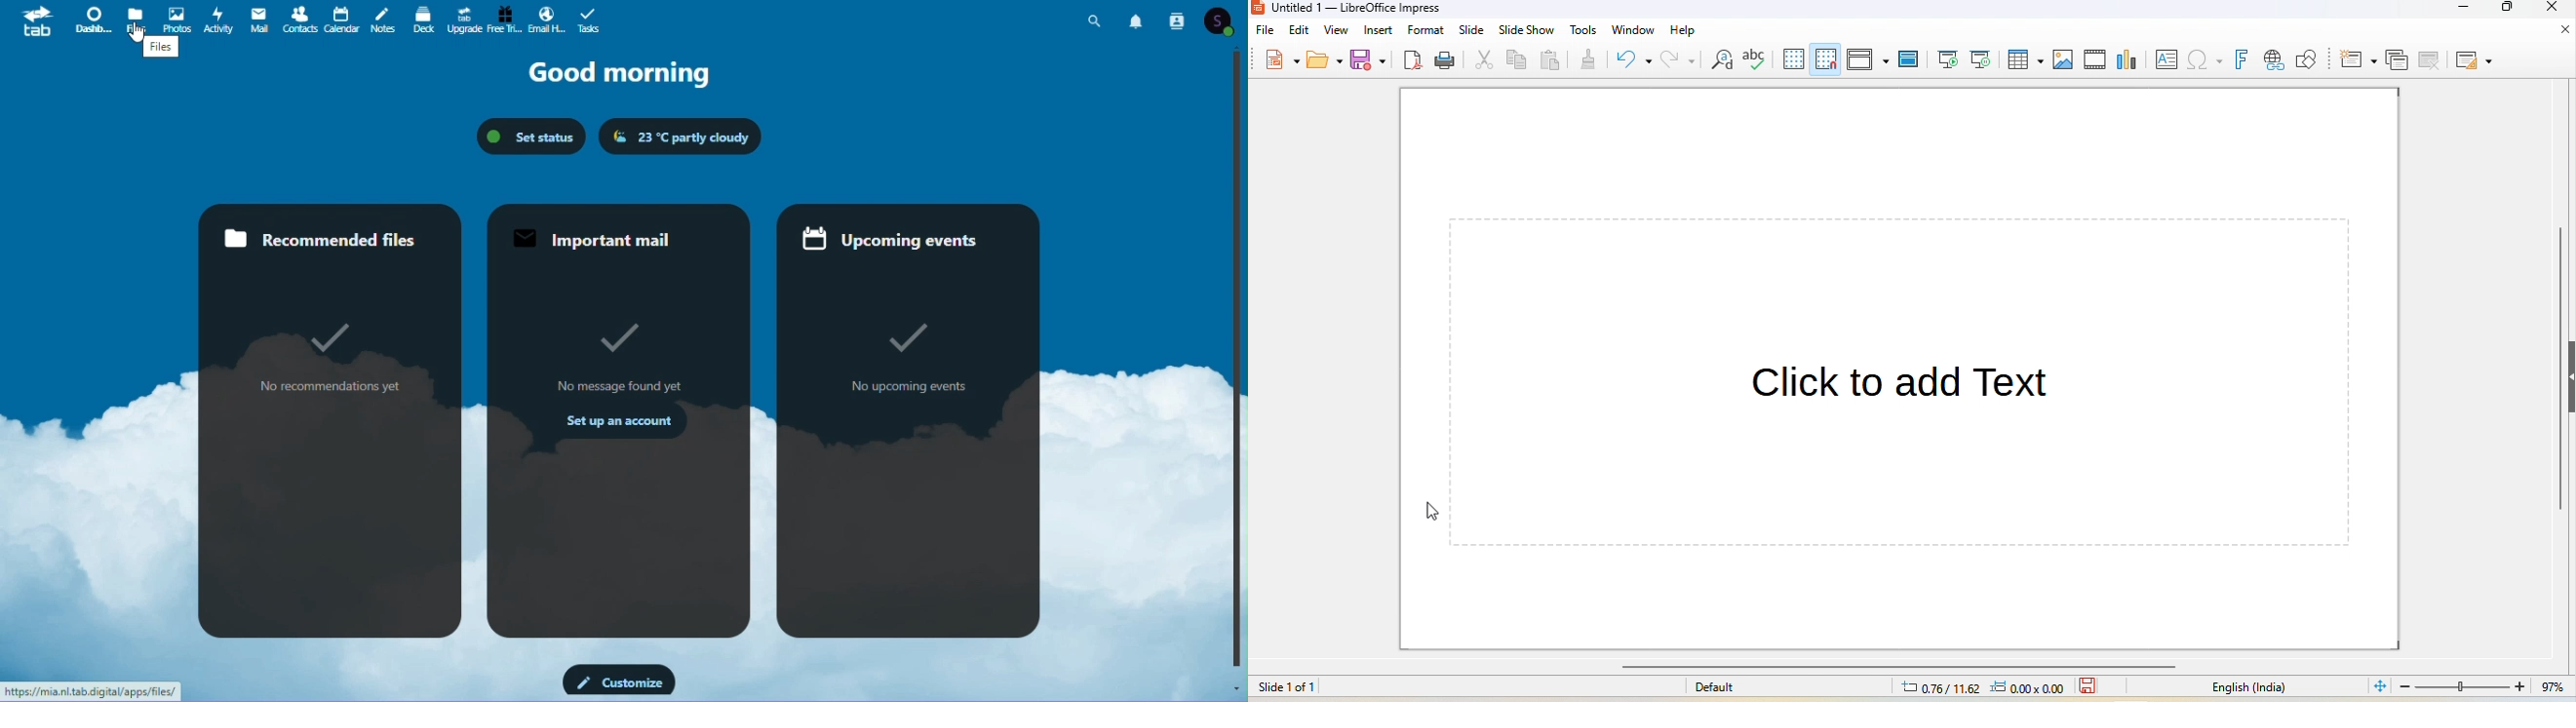 Image resolution: width=2576 pixels, height=728 pixels. What do you see at coordinates (2473, 61) in the screenshot?
I see `slide layout` at bounding box center [2473, 61].